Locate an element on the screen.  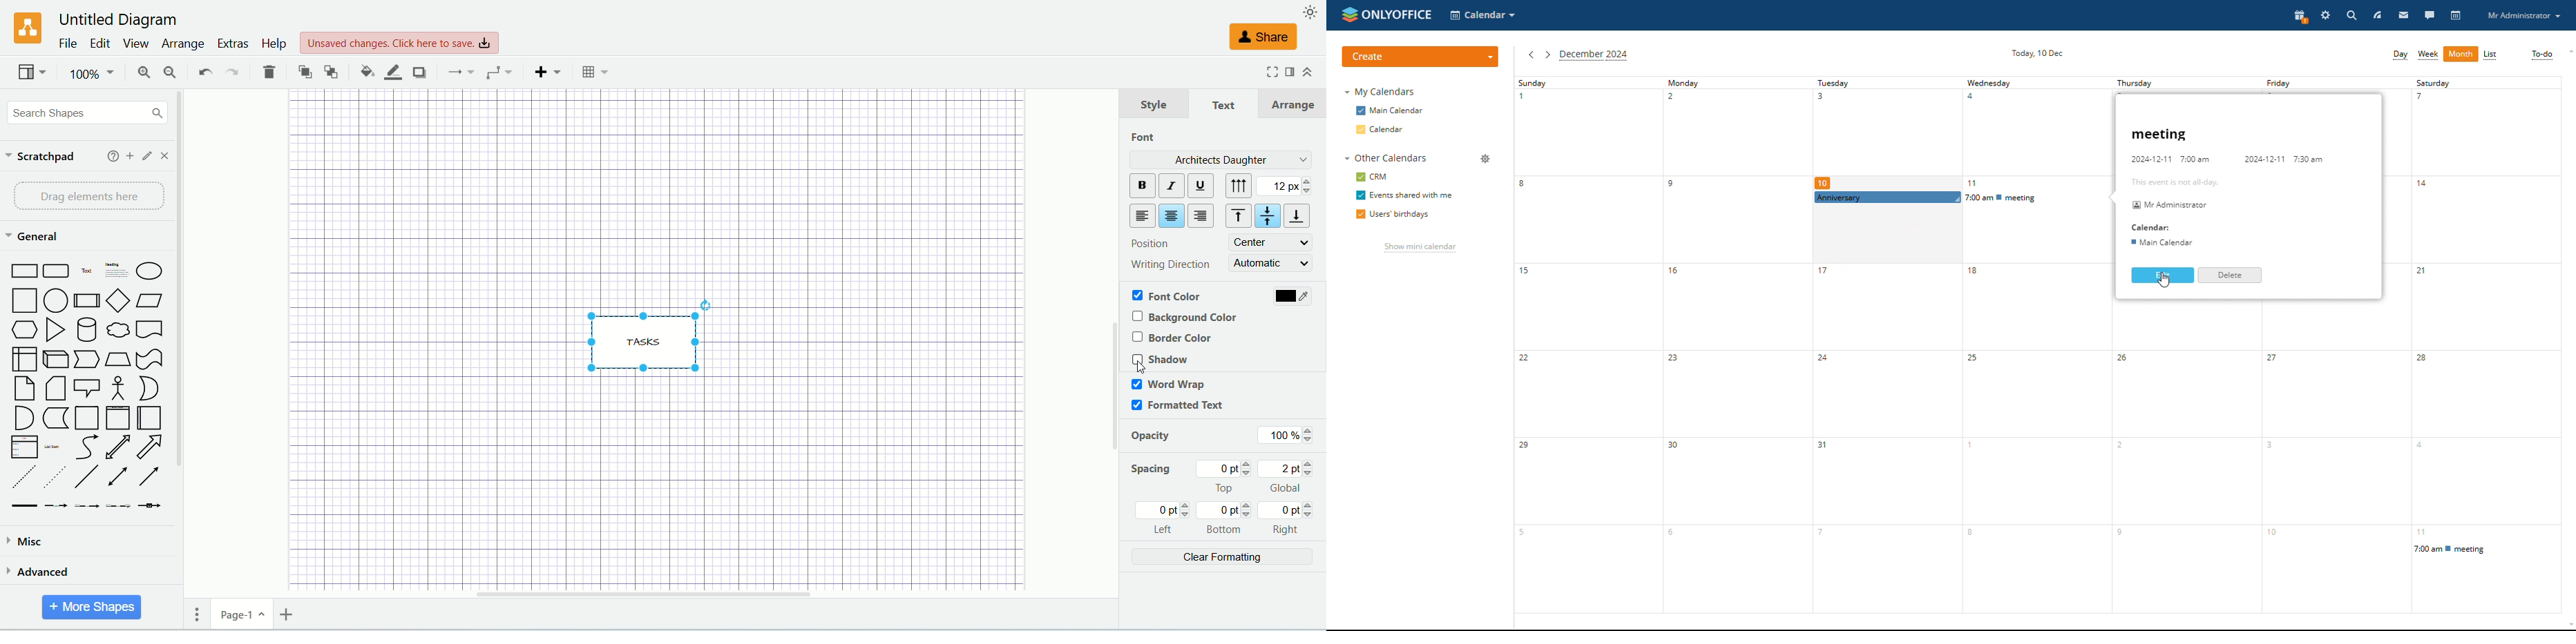
font is located at coordinates (1146, 137).